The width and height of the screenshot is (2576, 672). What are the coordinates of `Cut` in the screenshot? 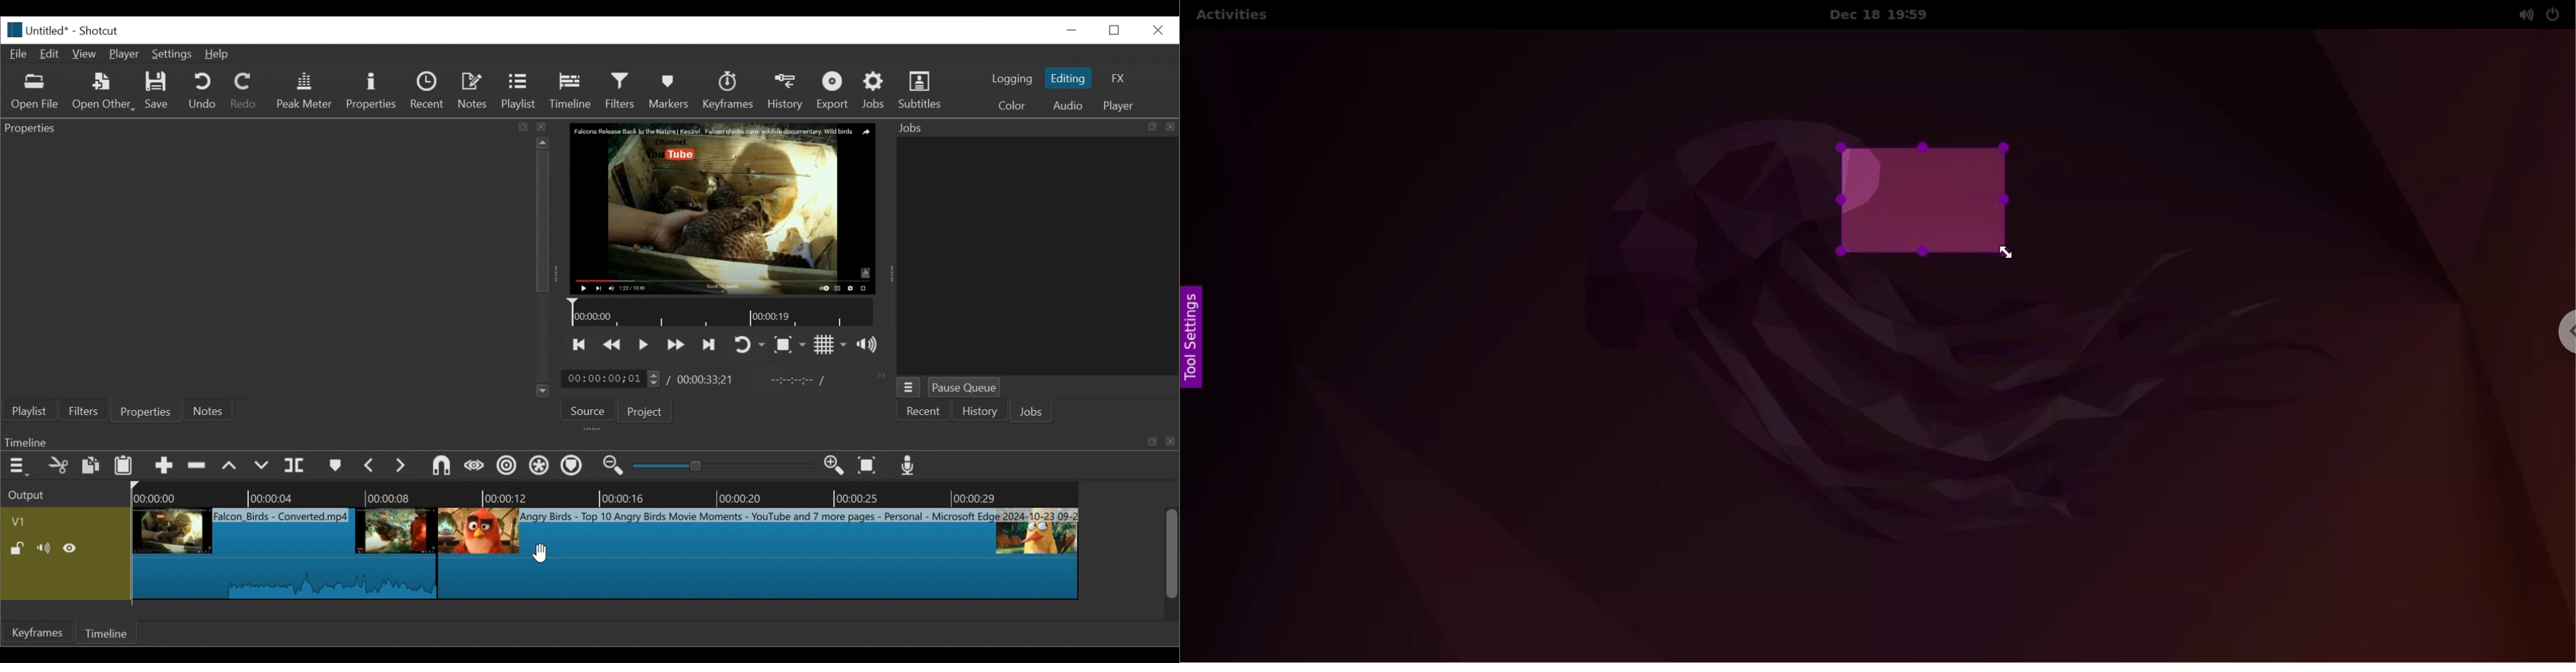 It's located at (60, 465).